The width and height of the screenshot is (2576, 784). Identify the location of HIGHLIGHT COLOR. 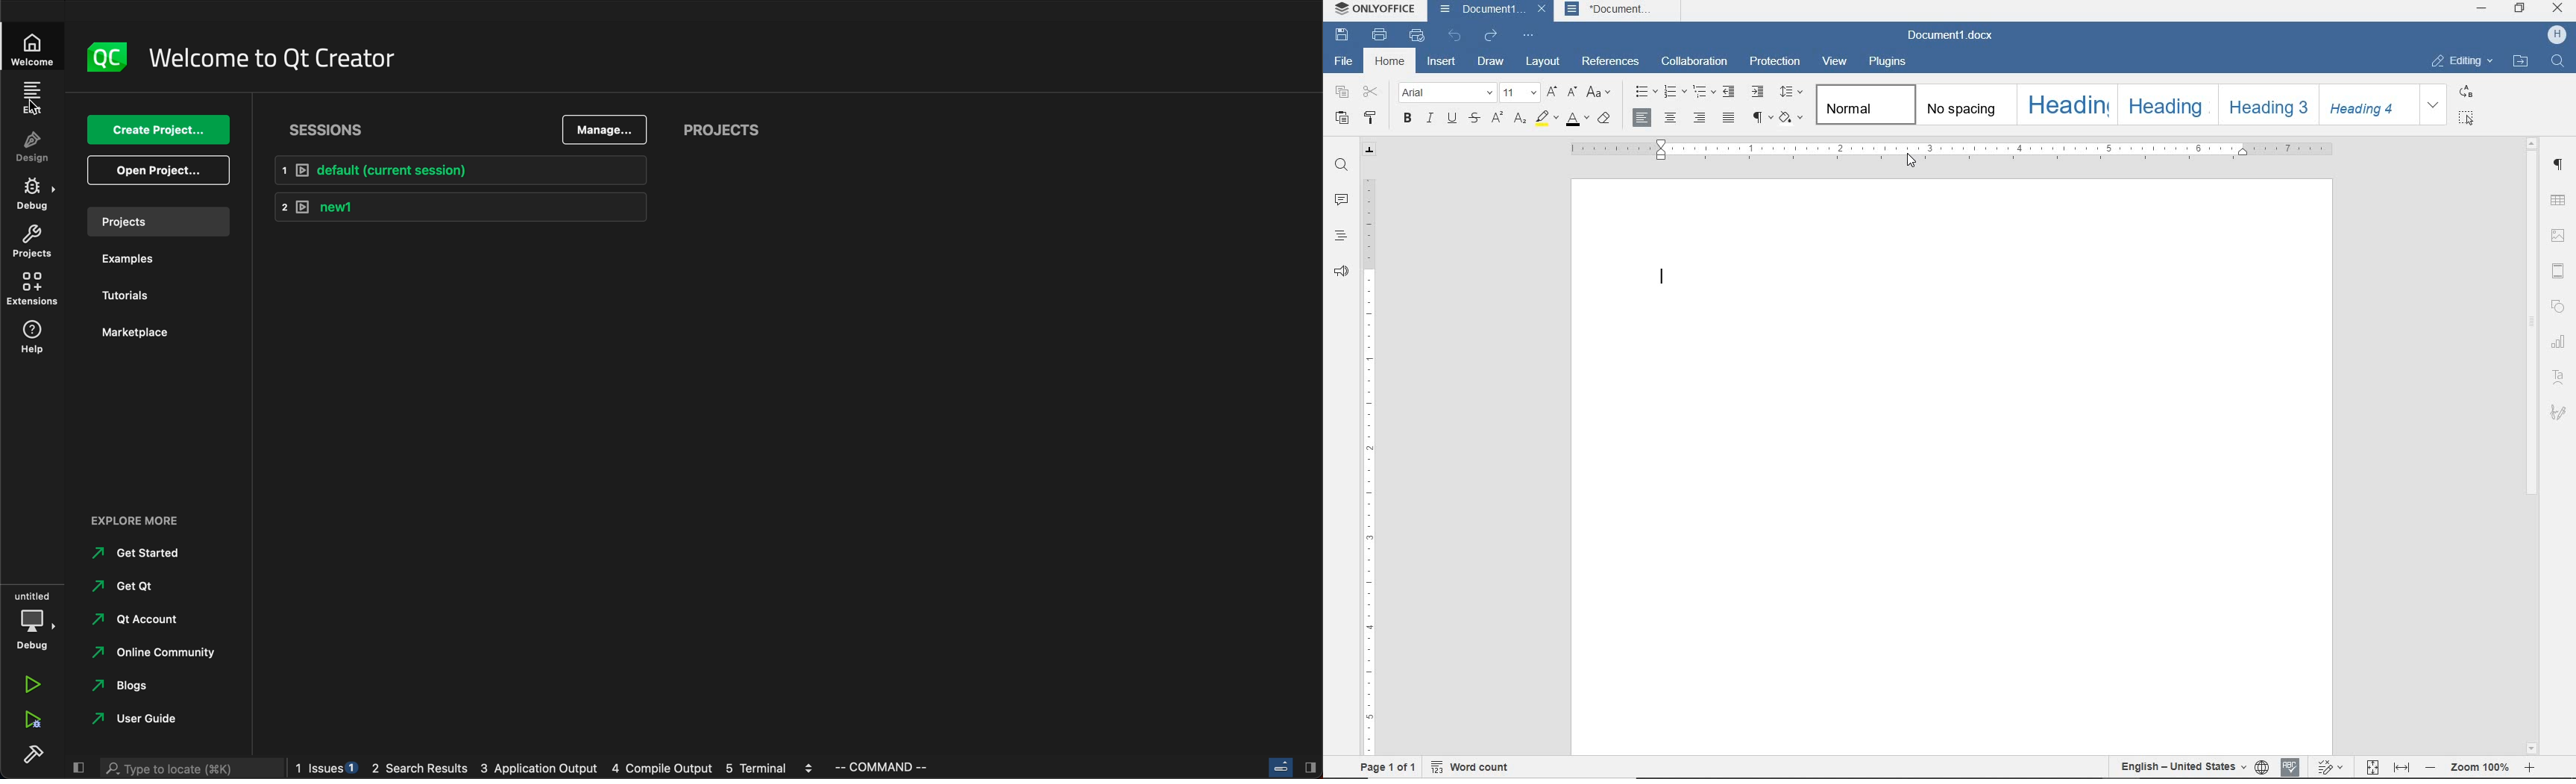
(1546, 119).